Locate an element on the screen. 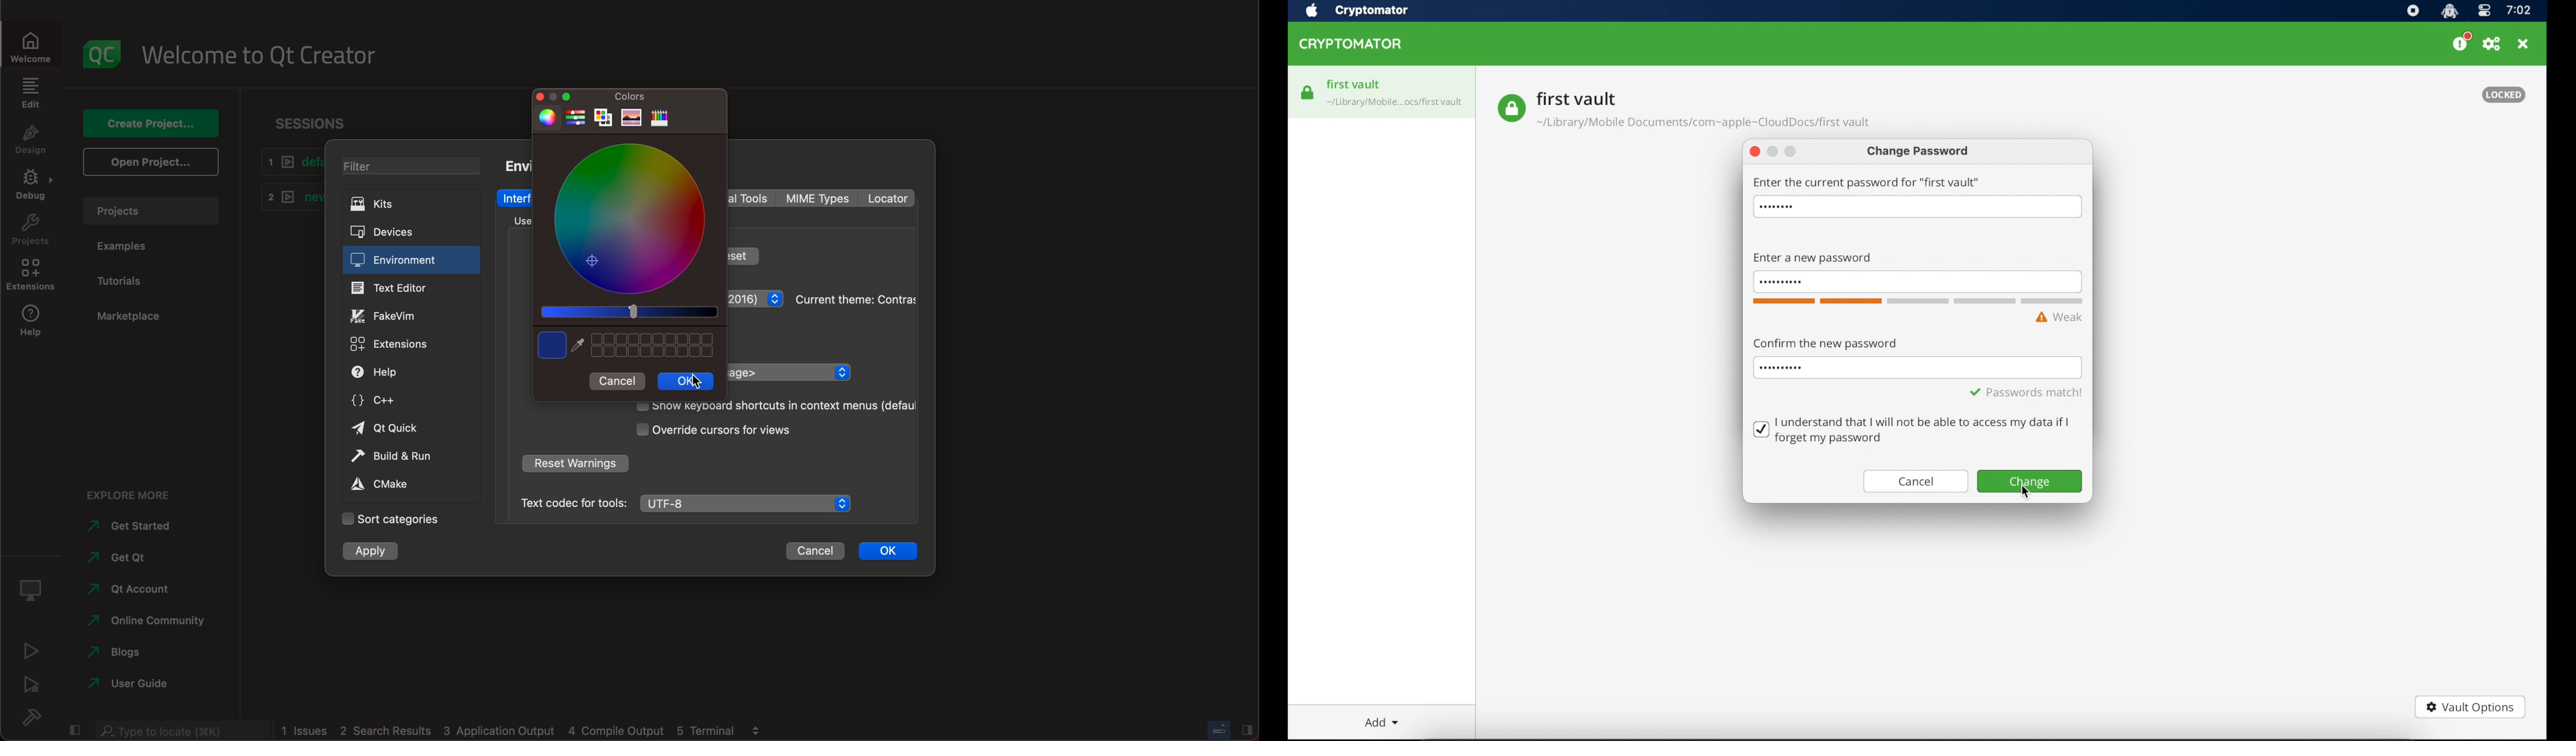 This screenshot has height=756, width=2576. help is located at coordinates (404, 373).